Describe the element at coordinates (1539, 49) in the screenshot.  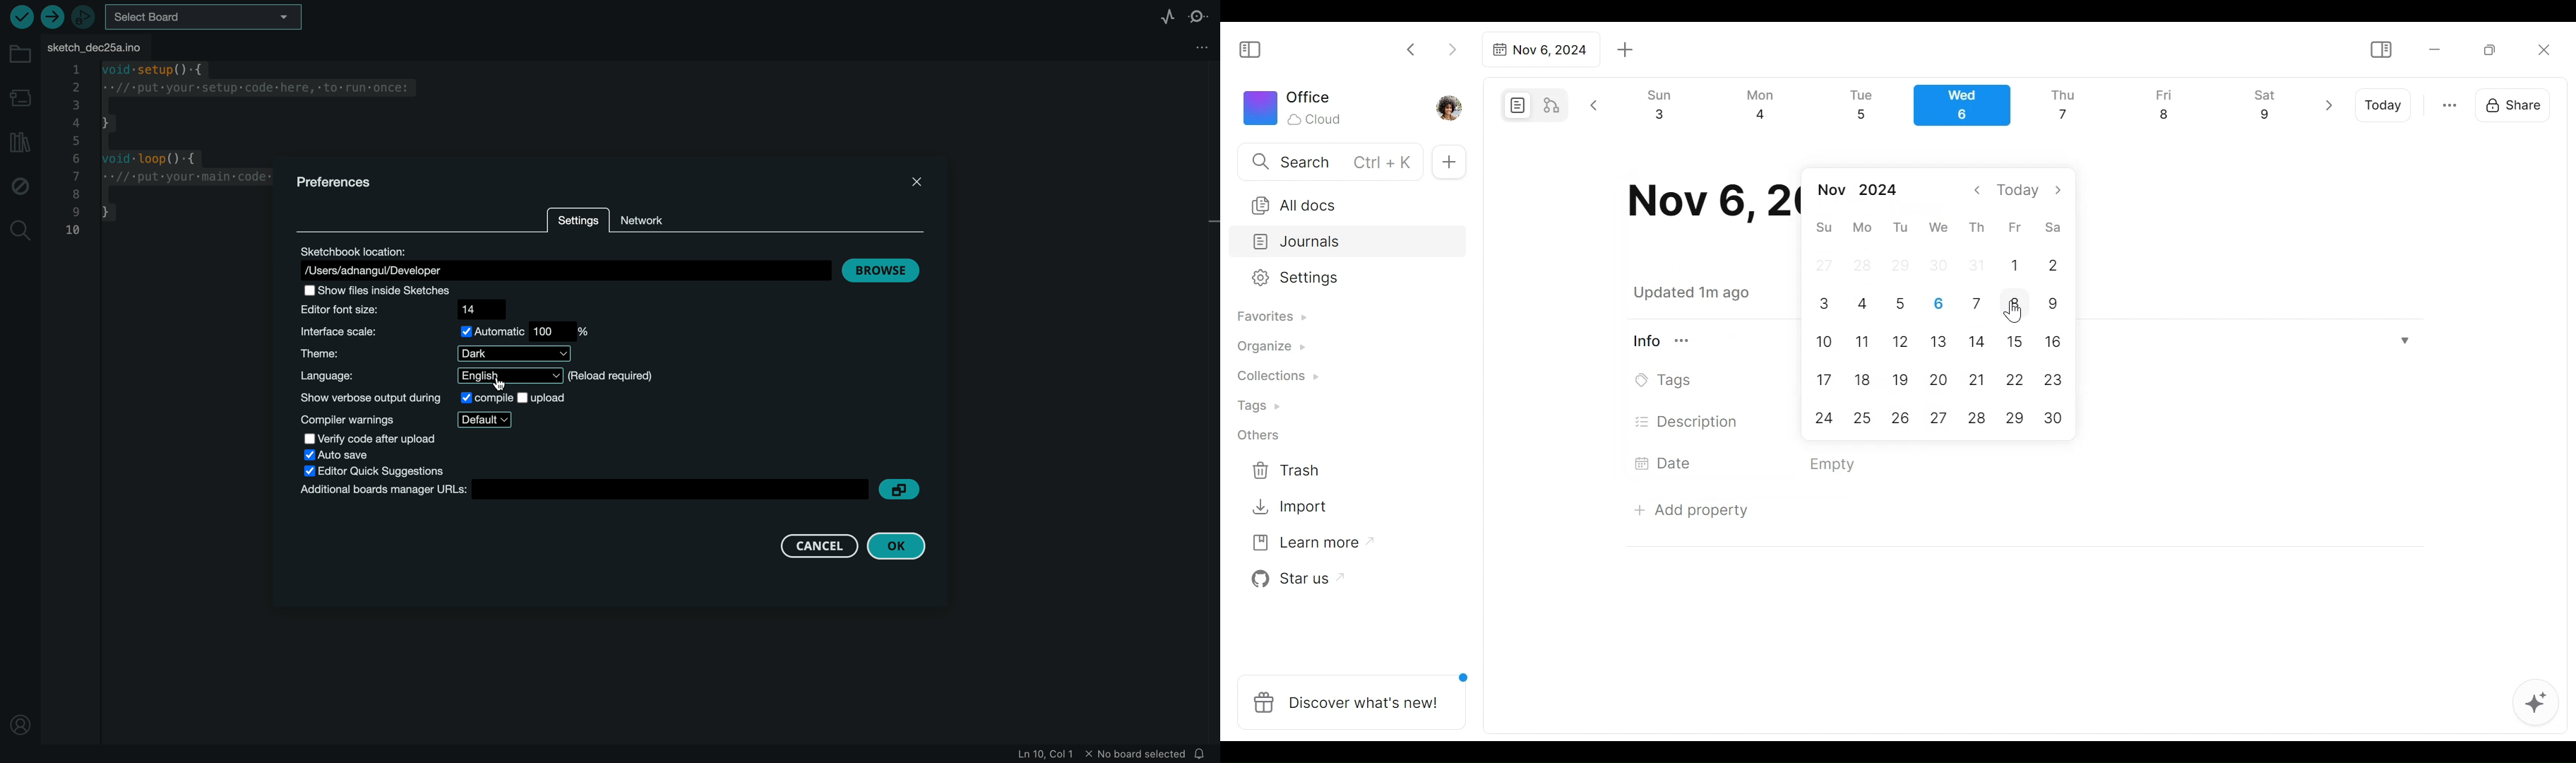
I see `Tab` at that location.